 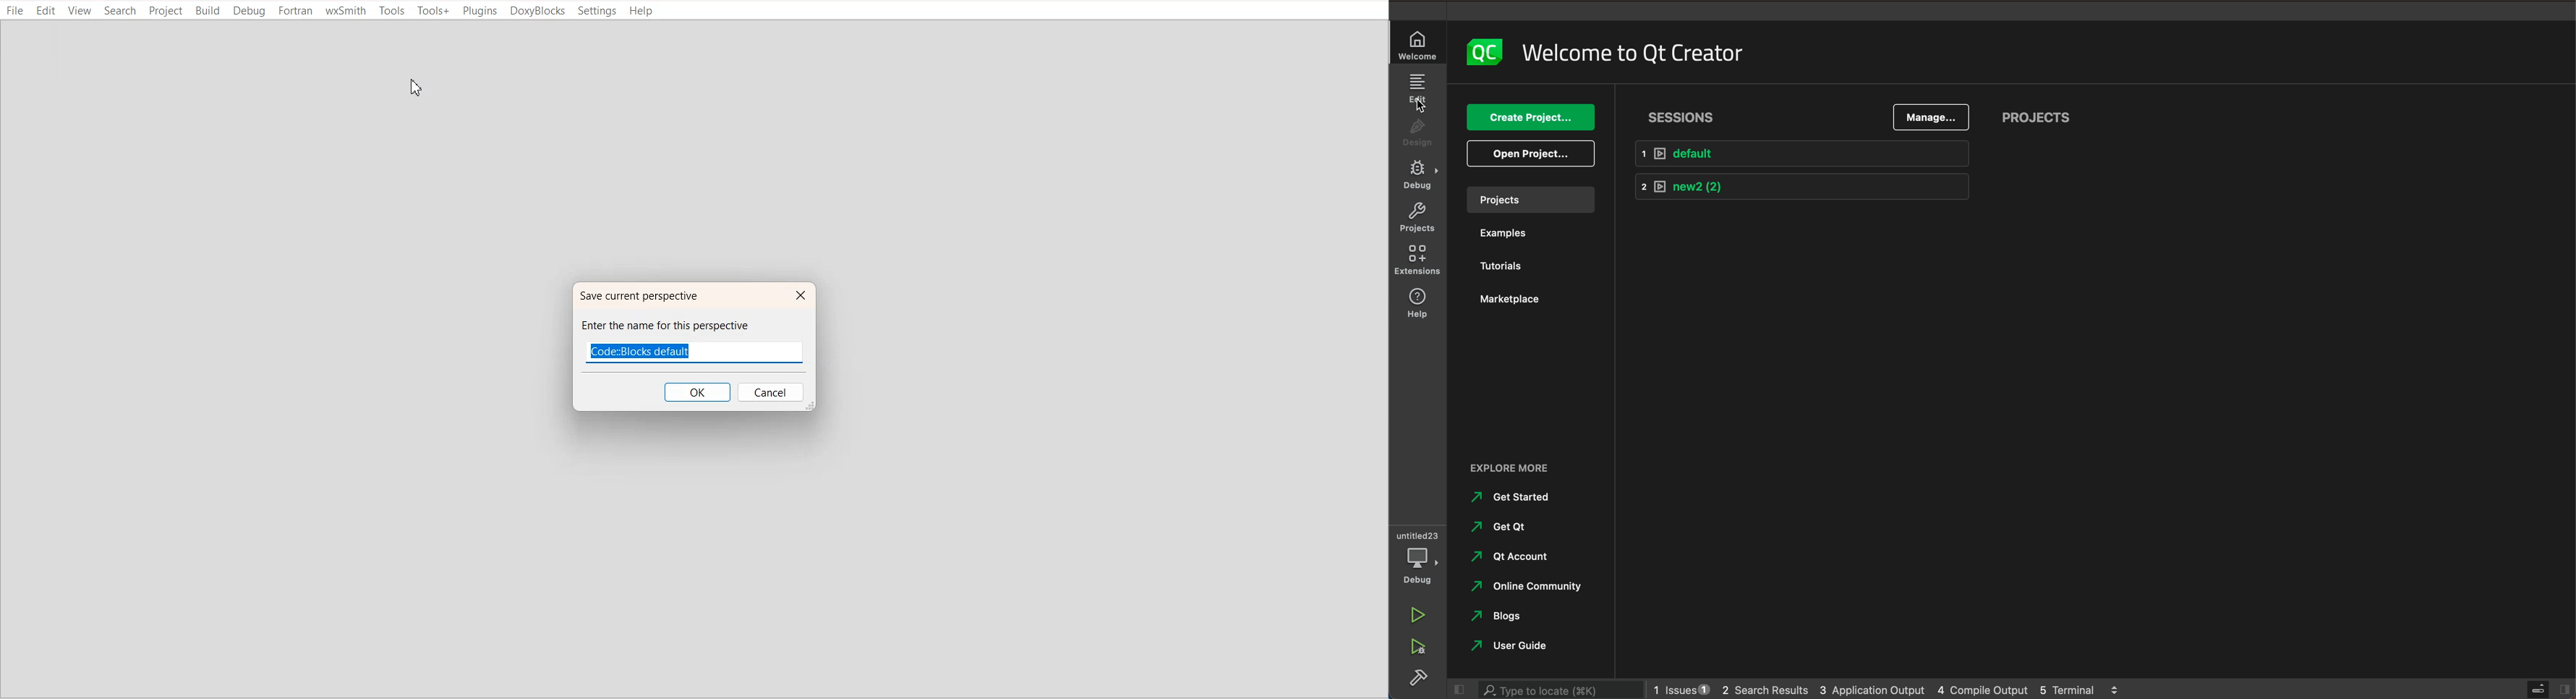 I want to click on welcome, so click(x=1637, y=50).